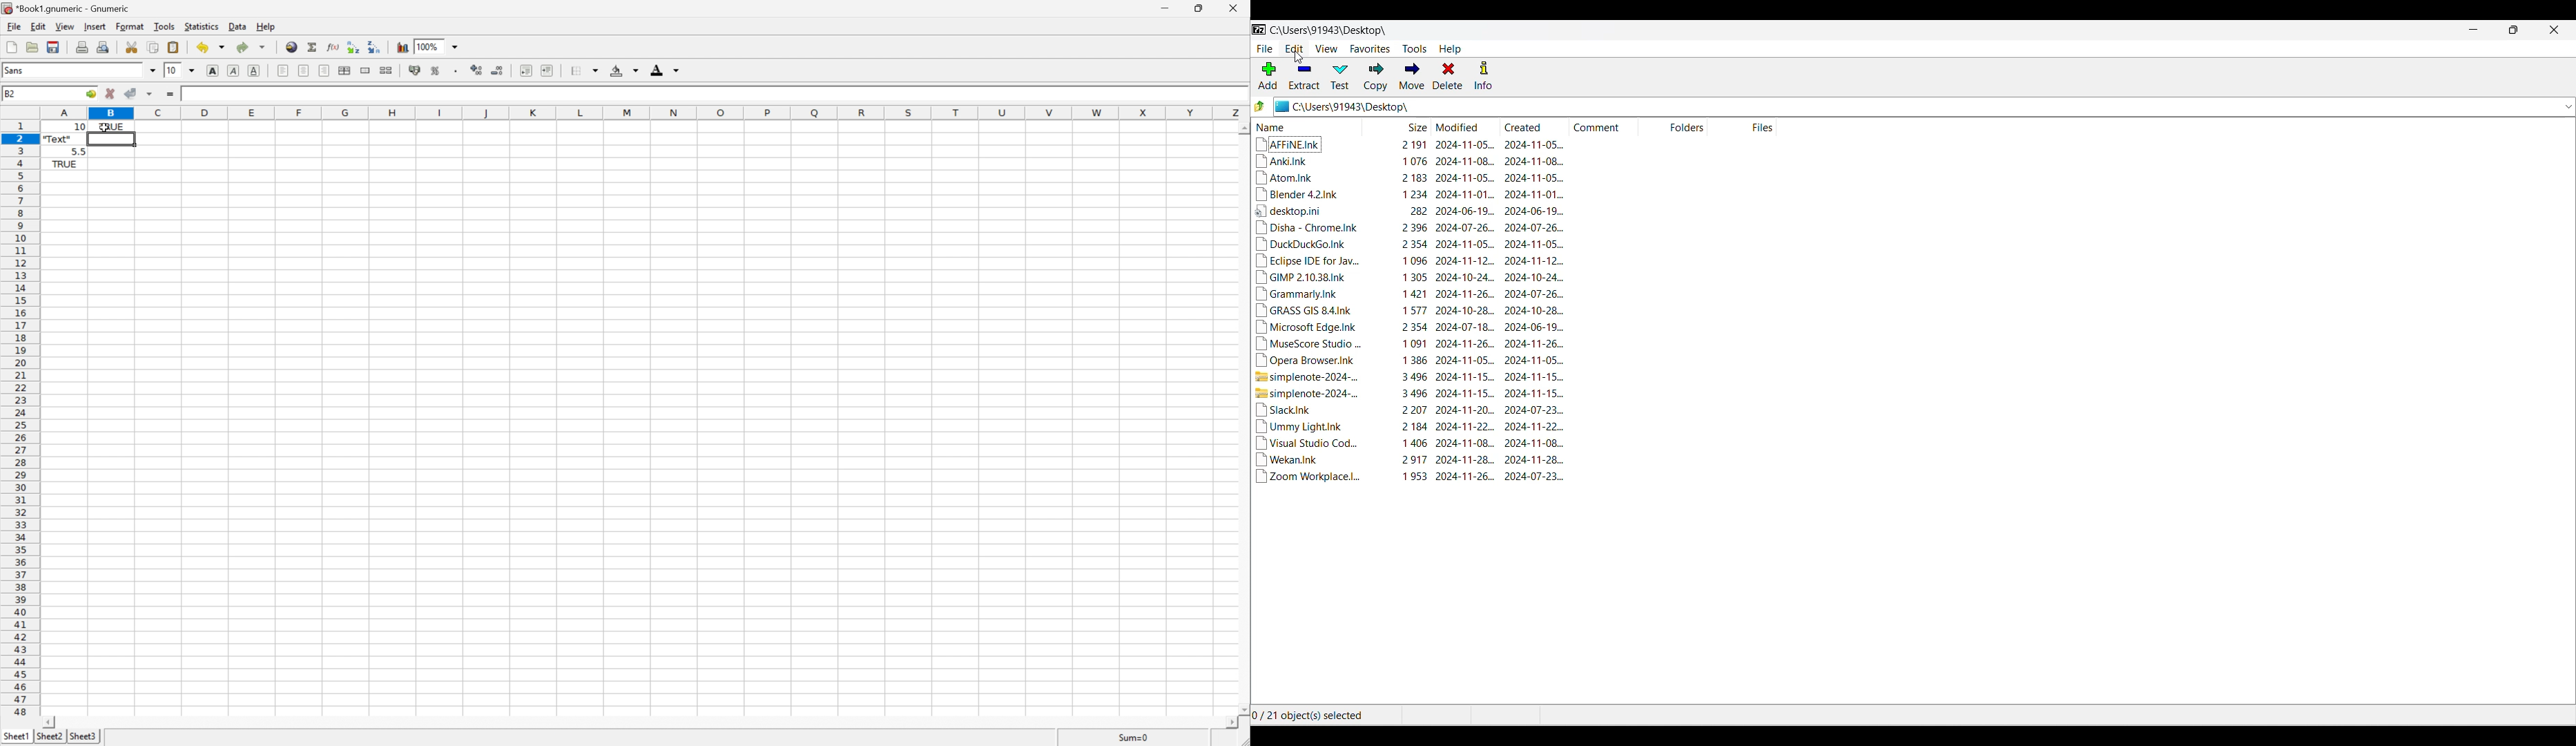  Describe the element at coordinates (549, 70) in the screenshot. I see `Increase indent, and align the contents to the left` at that location.